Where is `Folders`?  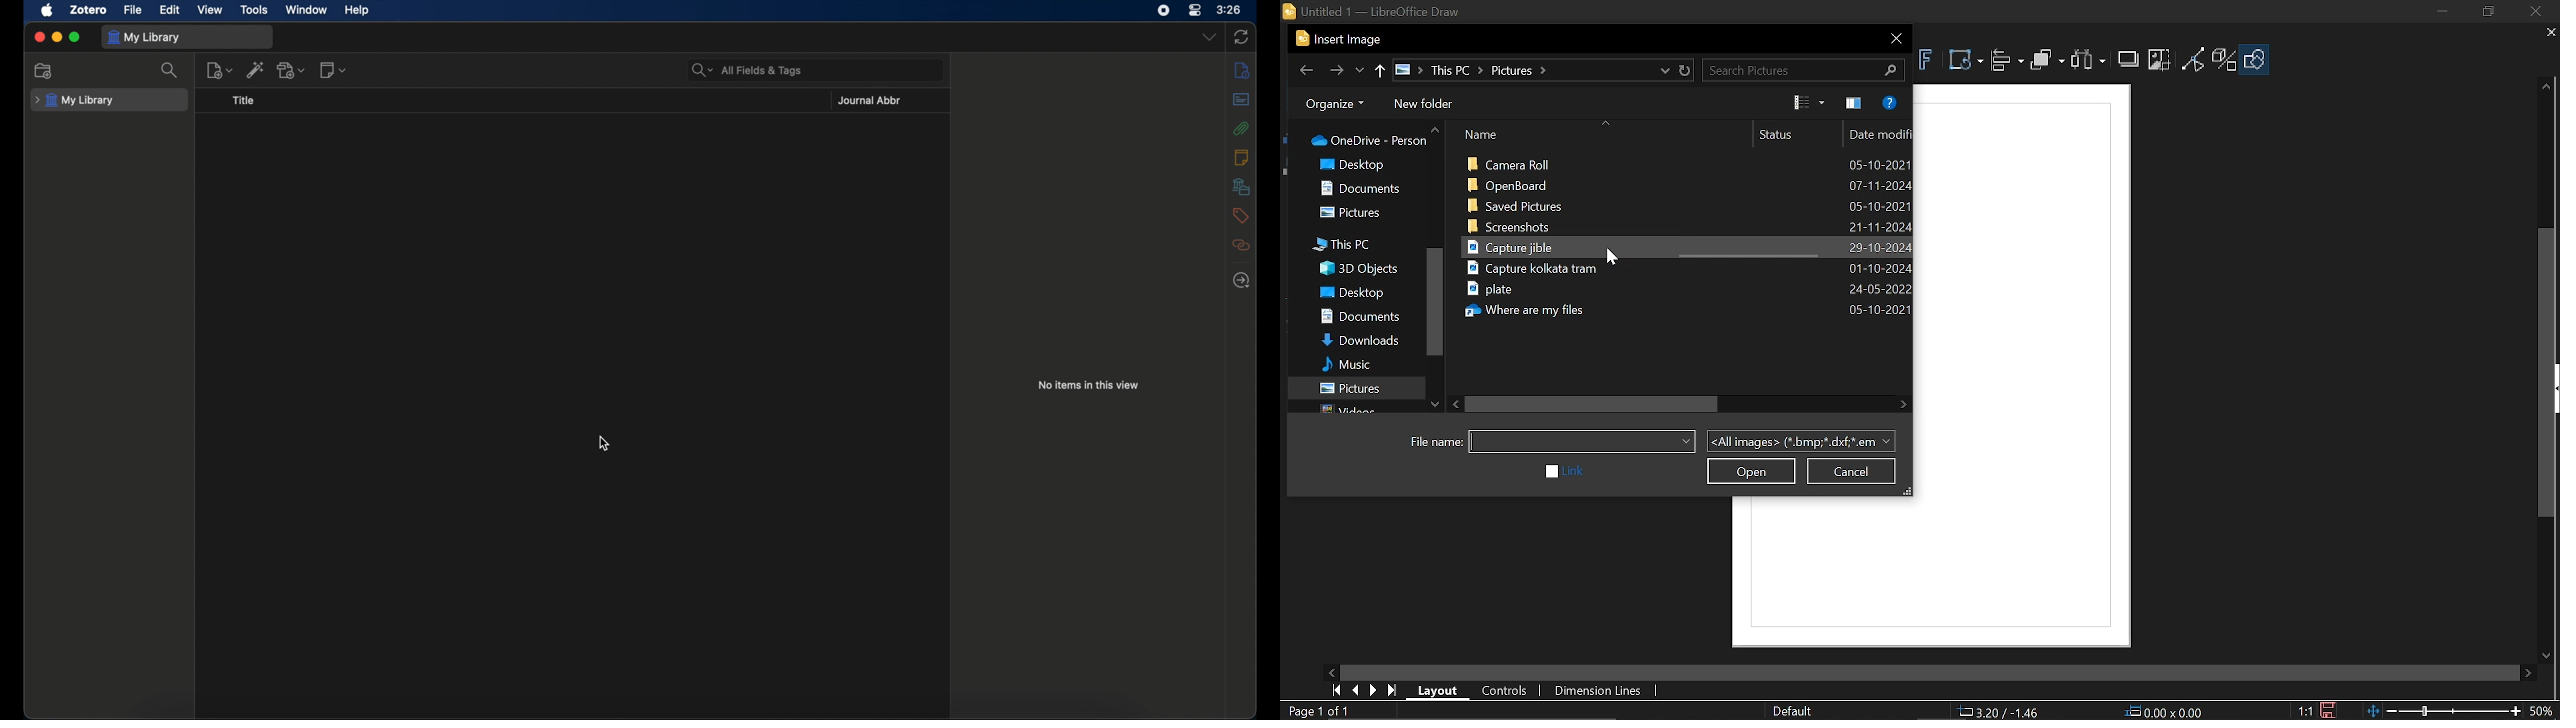 Folders is located at coordinates (1356, 274).